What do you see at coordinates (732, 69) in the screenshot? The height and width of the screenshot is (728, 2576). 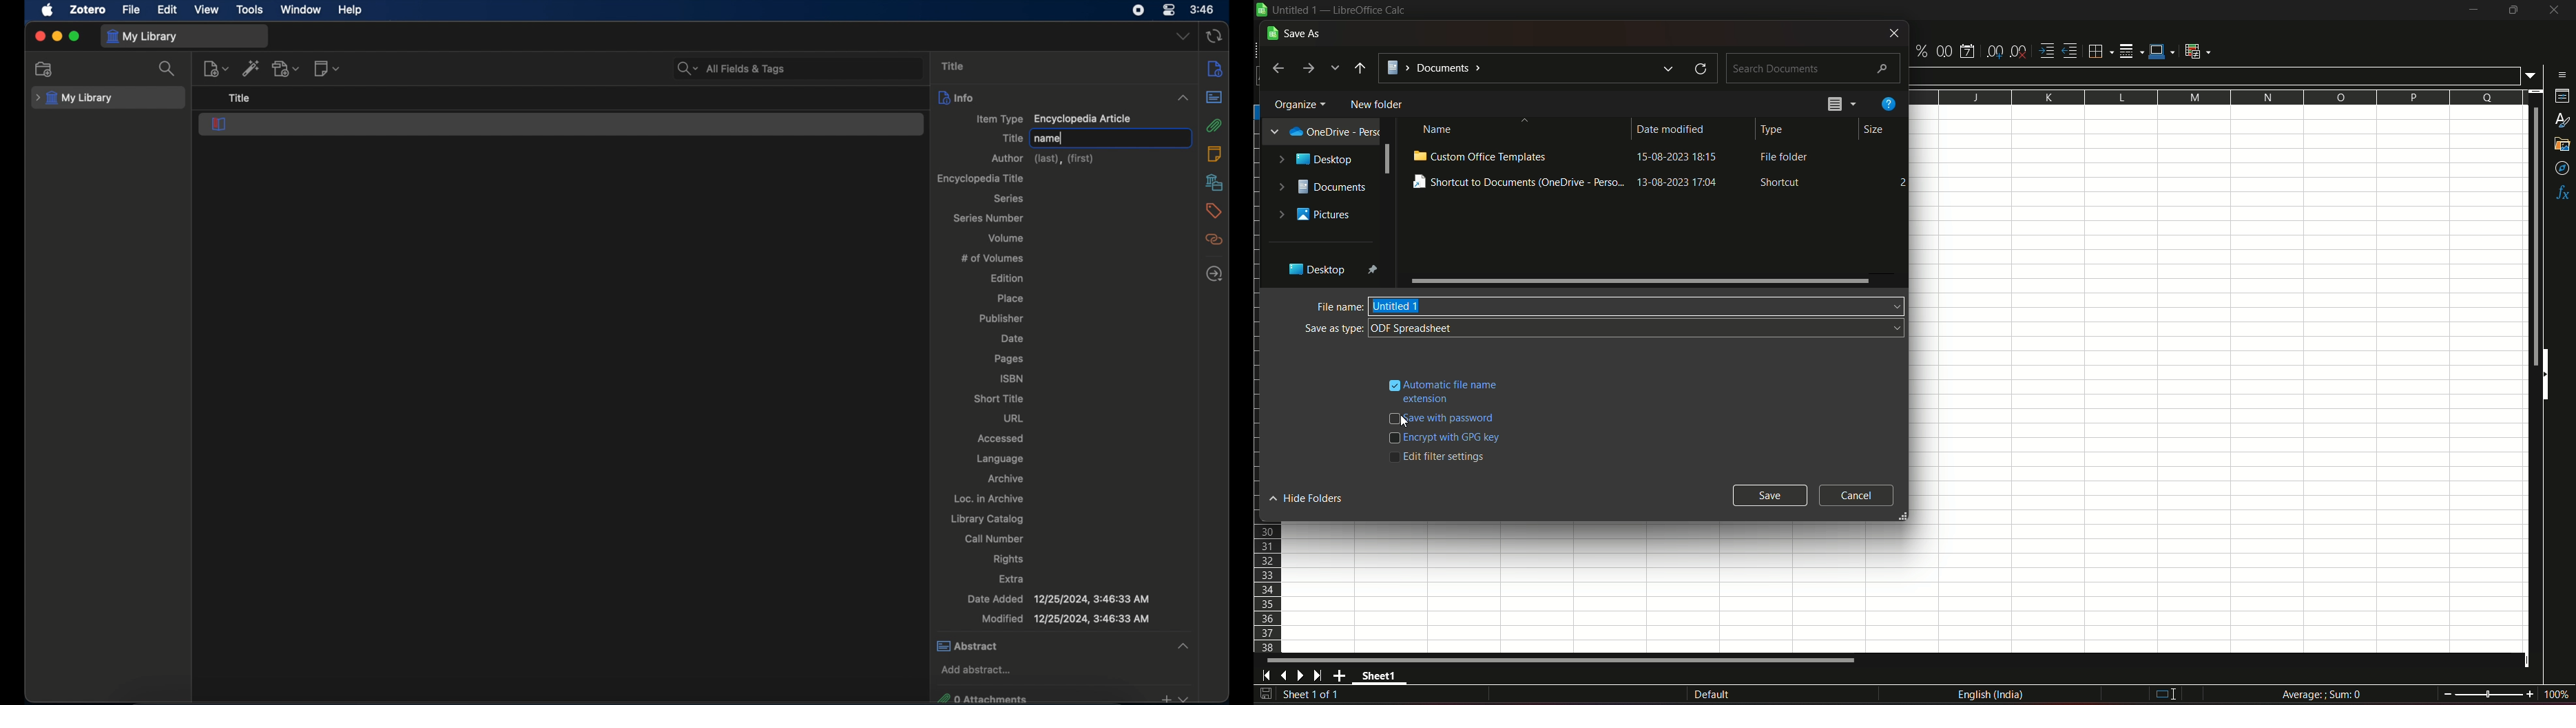 I see `search bar` at bounding box center [732, 69].